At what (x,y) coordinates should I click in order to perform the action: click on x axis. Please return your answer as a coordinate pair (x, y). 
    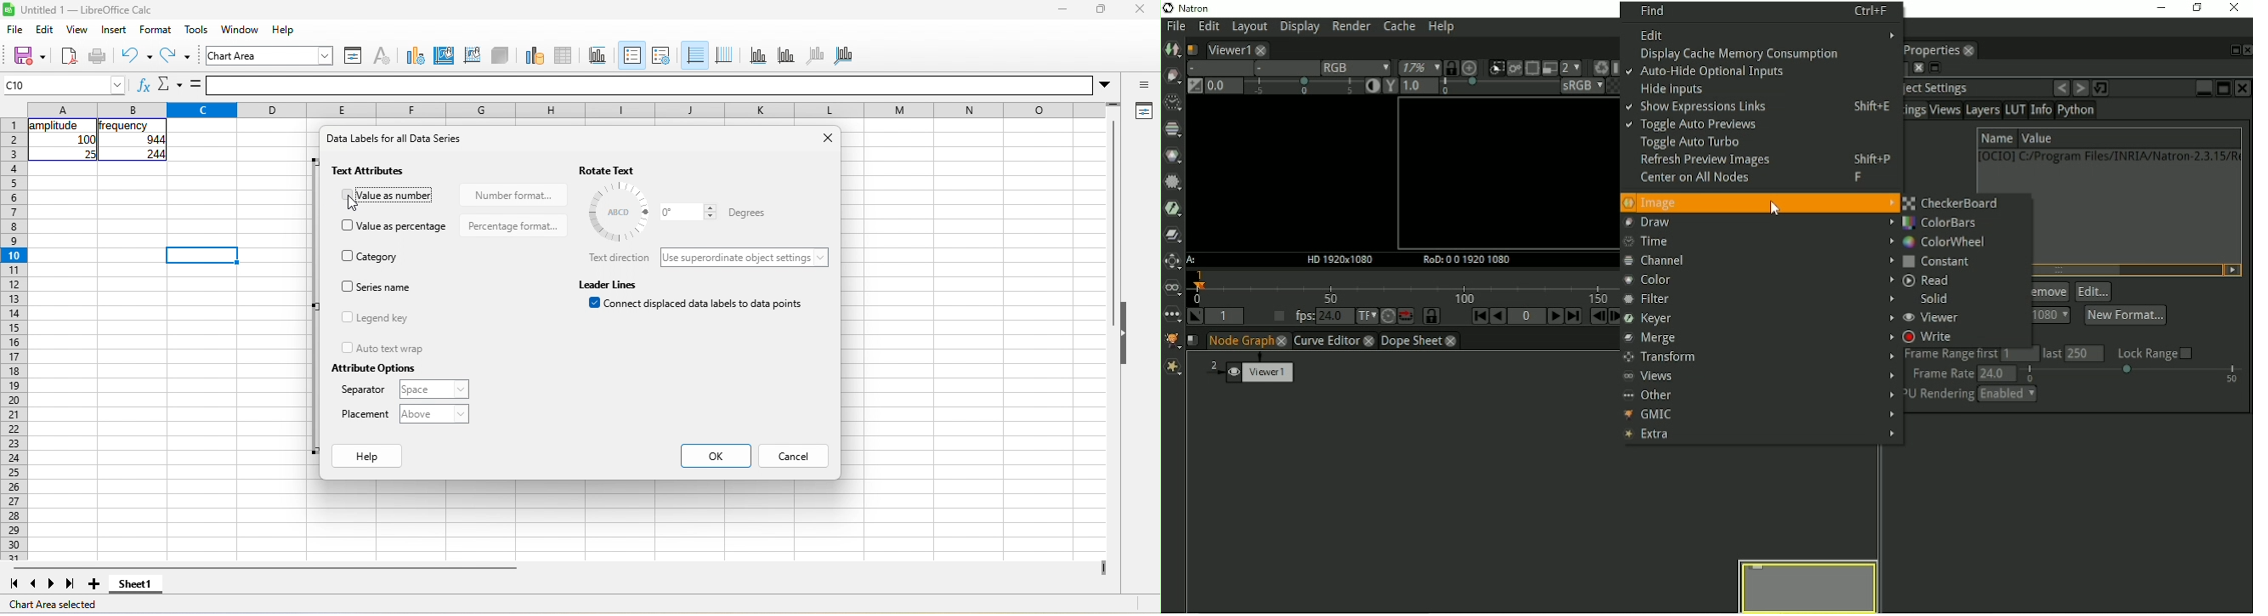
    Looking at the image, I should click on (757, 55).